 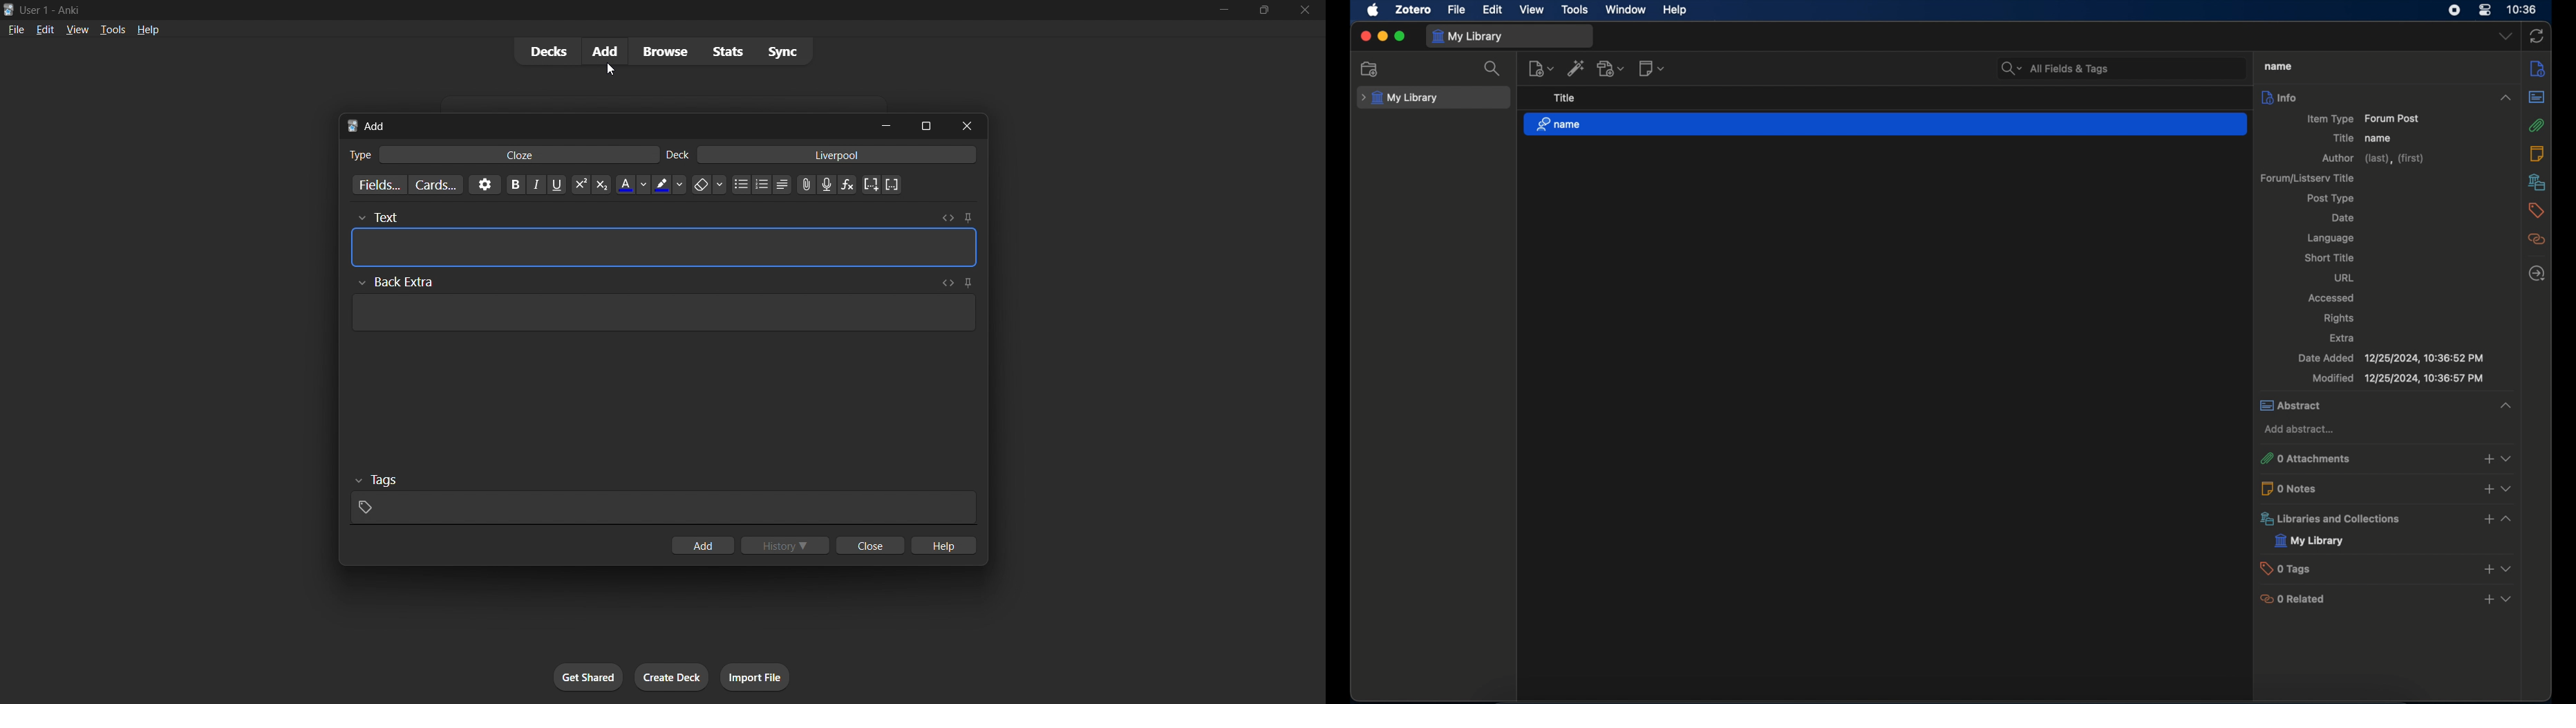 I want to click on window, so click(x=1626, y=10).